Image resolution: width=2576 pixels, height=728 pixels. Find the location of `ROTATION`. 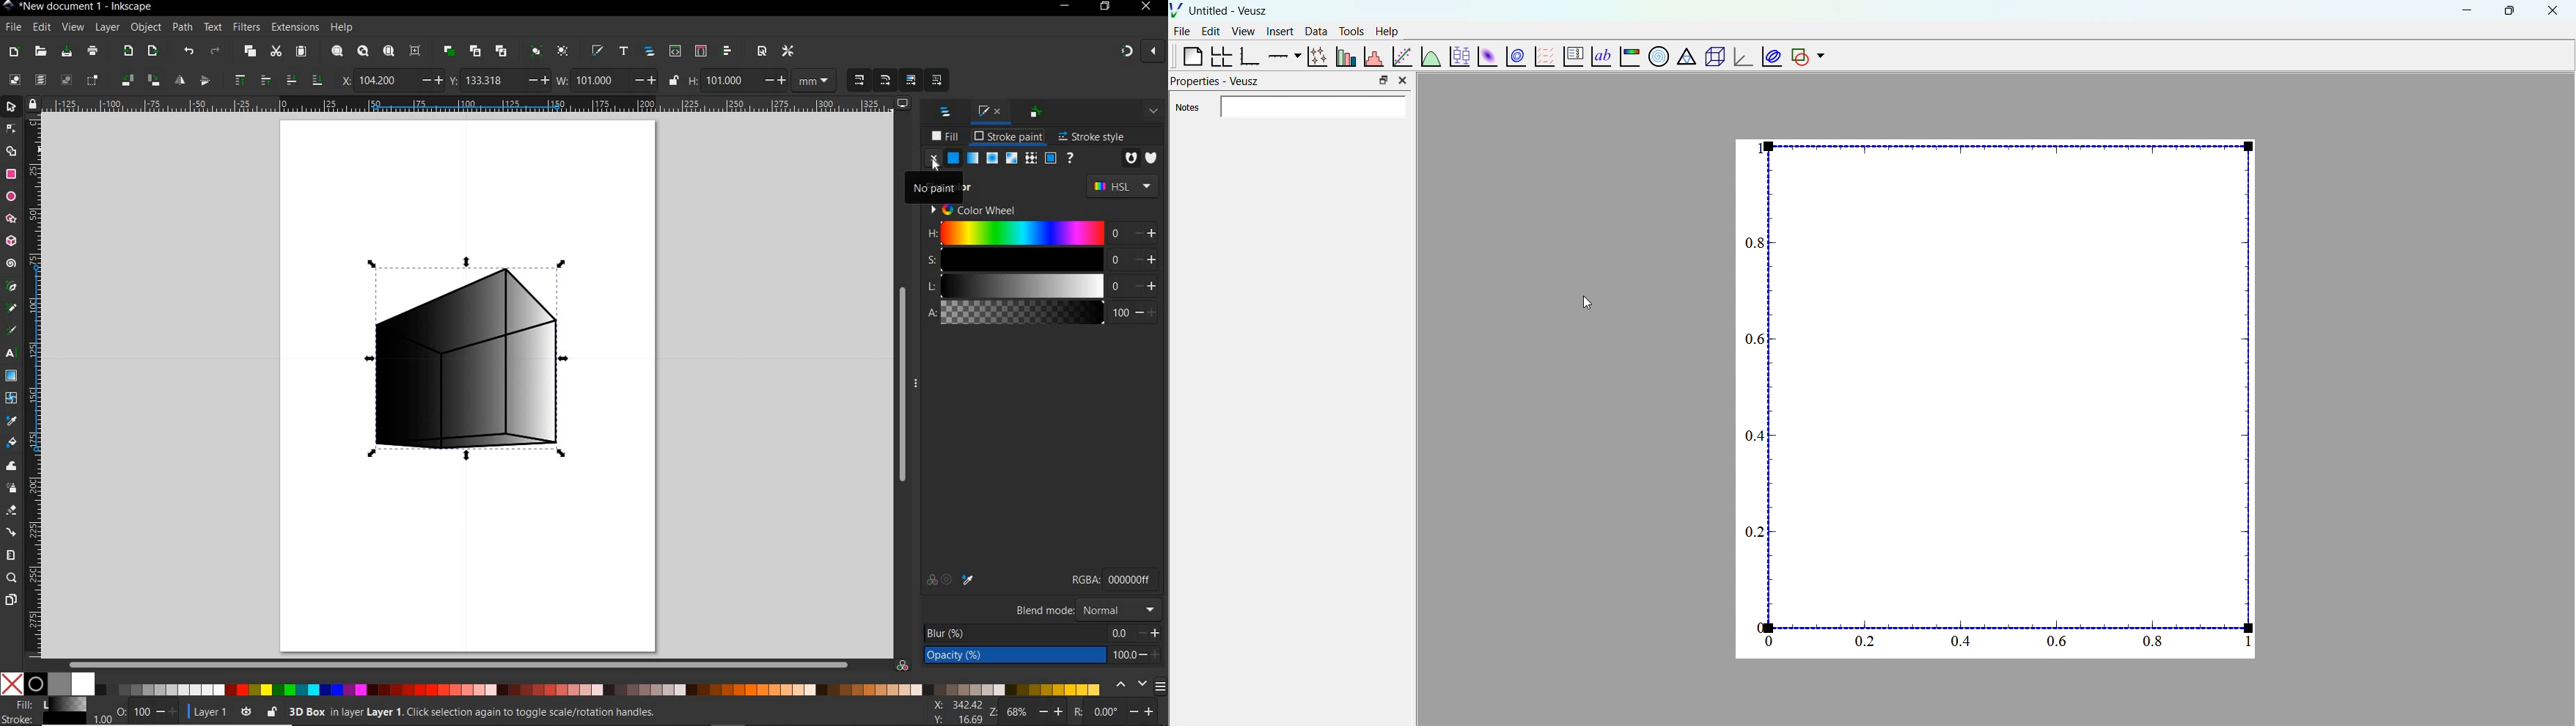

ROTATION is located at coordinates (1076, 711).